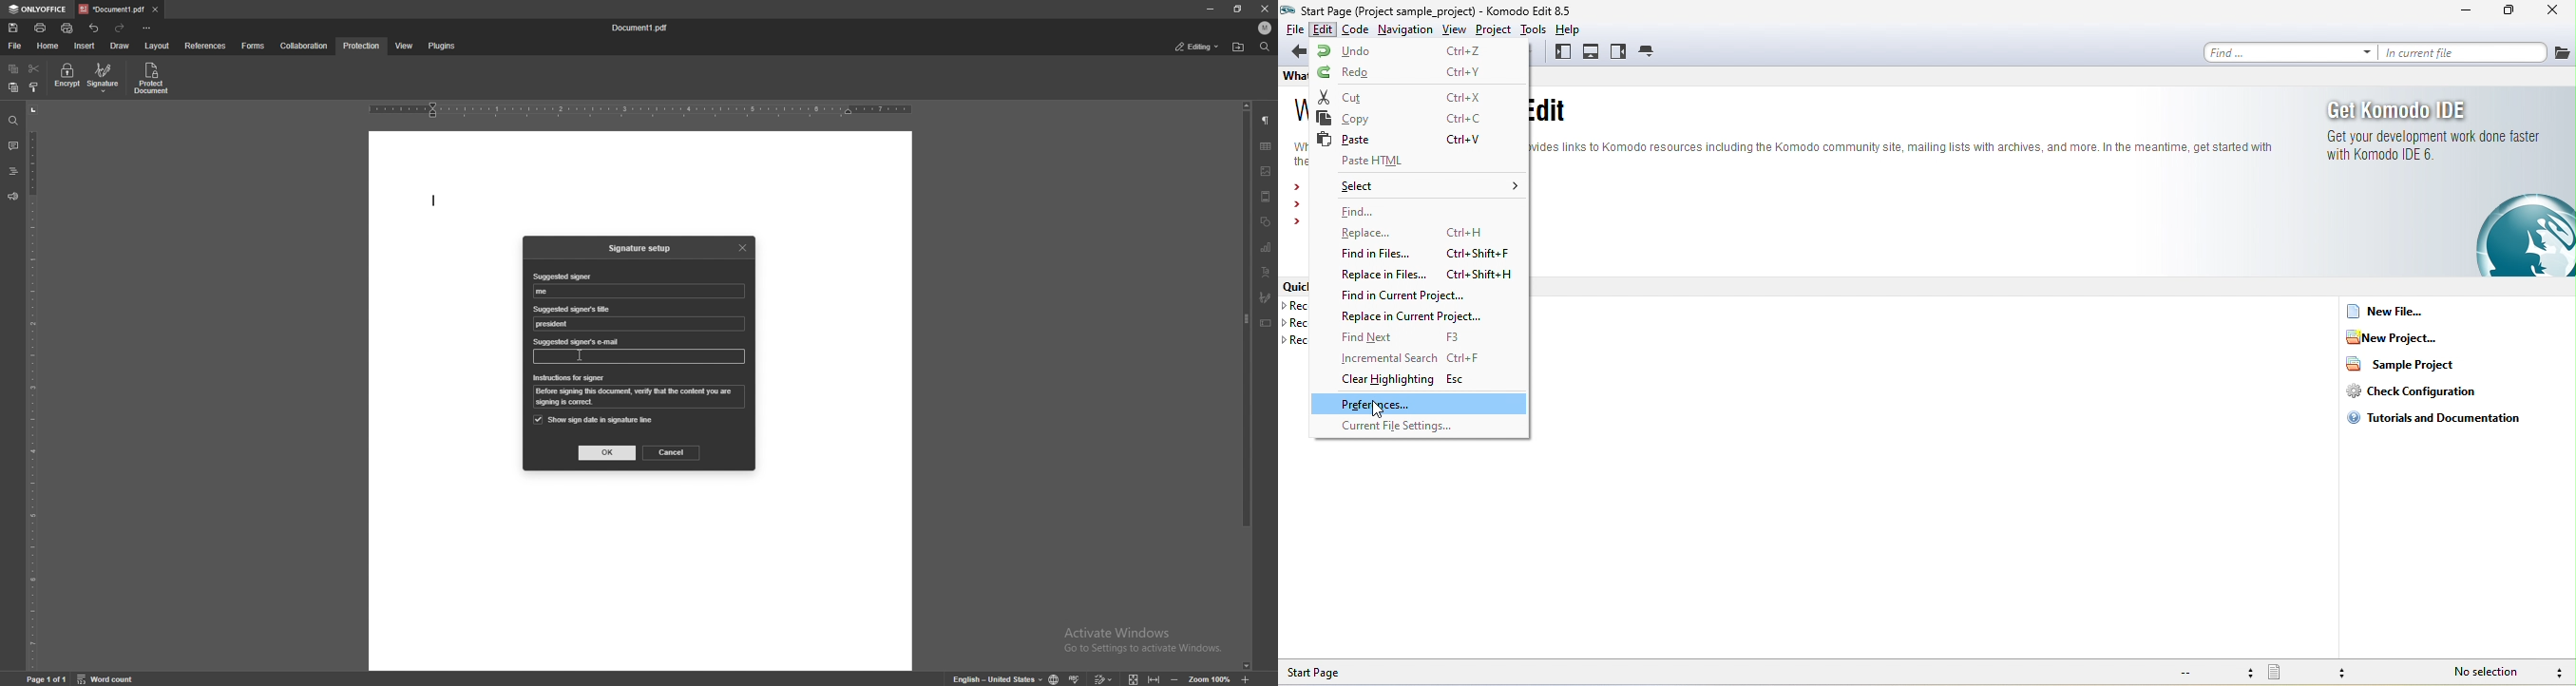 The height and width of the screenshot is (700, 2576). I want to click on right pane, so click(1620, 52).